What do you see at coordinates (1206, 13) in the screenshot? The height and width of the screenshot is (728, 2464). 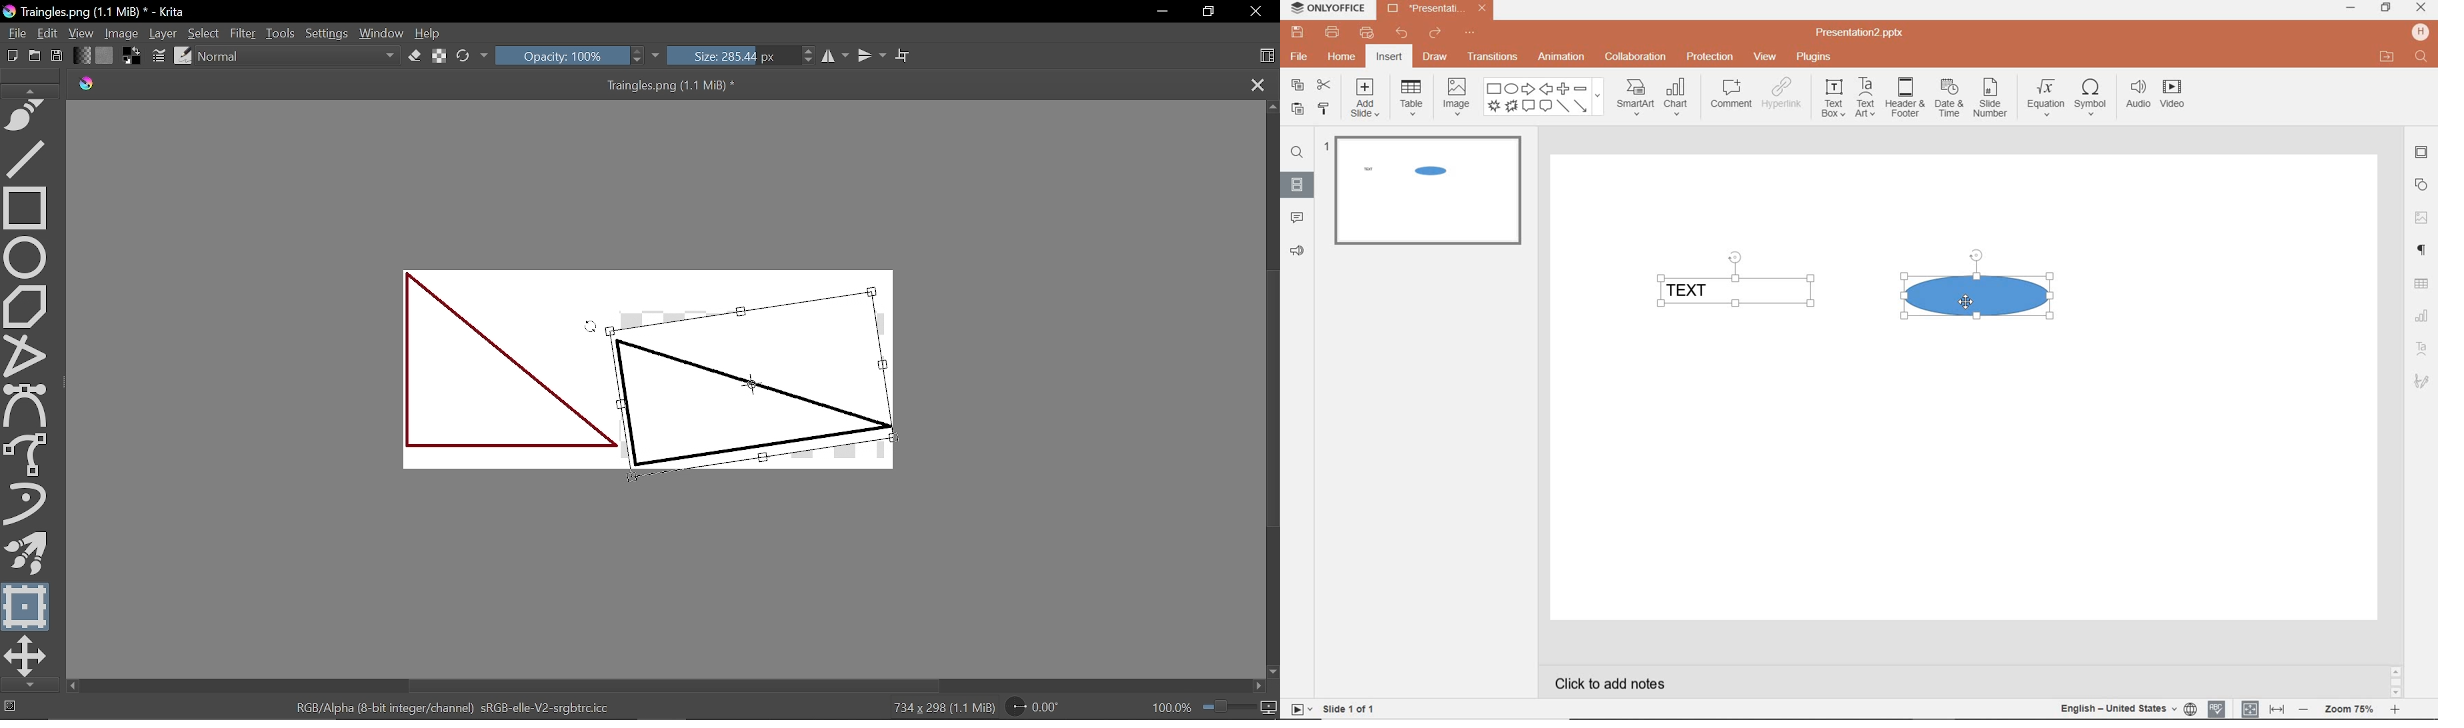 I see `Restore down` at bounding box center [1206, 13].